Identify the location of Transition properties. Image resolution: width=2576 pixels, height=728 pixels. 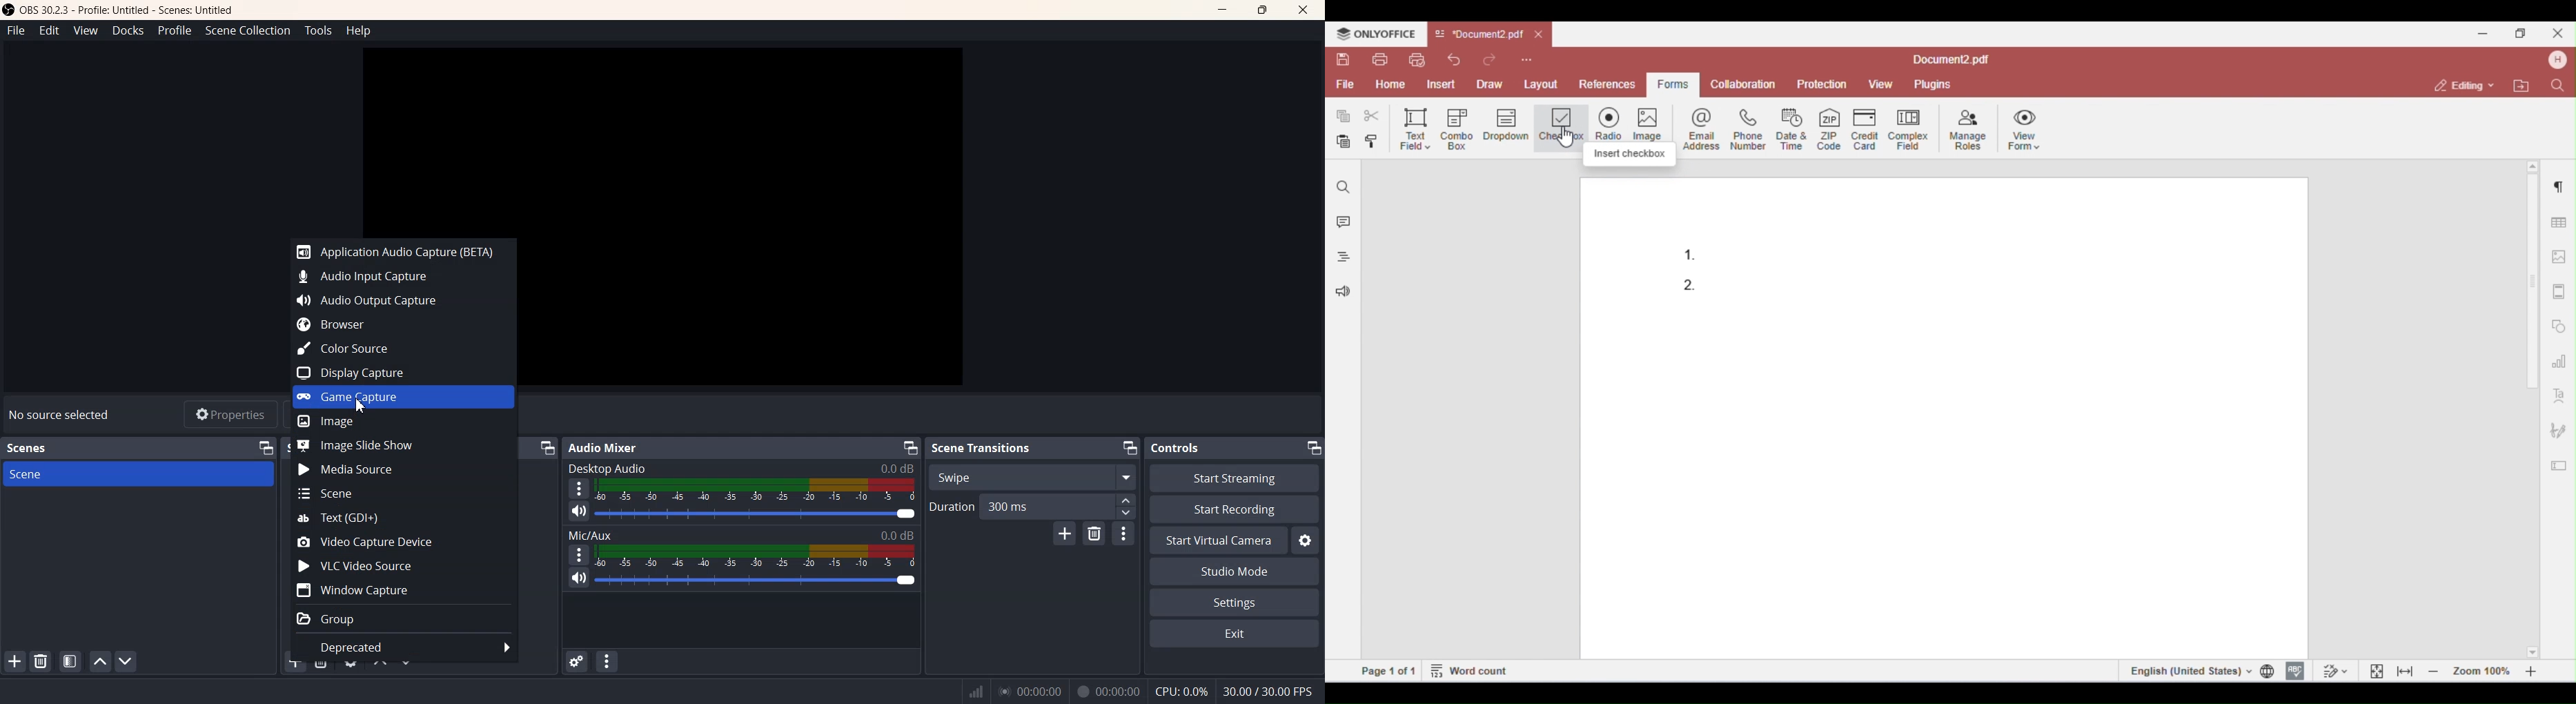
(1123, 533).